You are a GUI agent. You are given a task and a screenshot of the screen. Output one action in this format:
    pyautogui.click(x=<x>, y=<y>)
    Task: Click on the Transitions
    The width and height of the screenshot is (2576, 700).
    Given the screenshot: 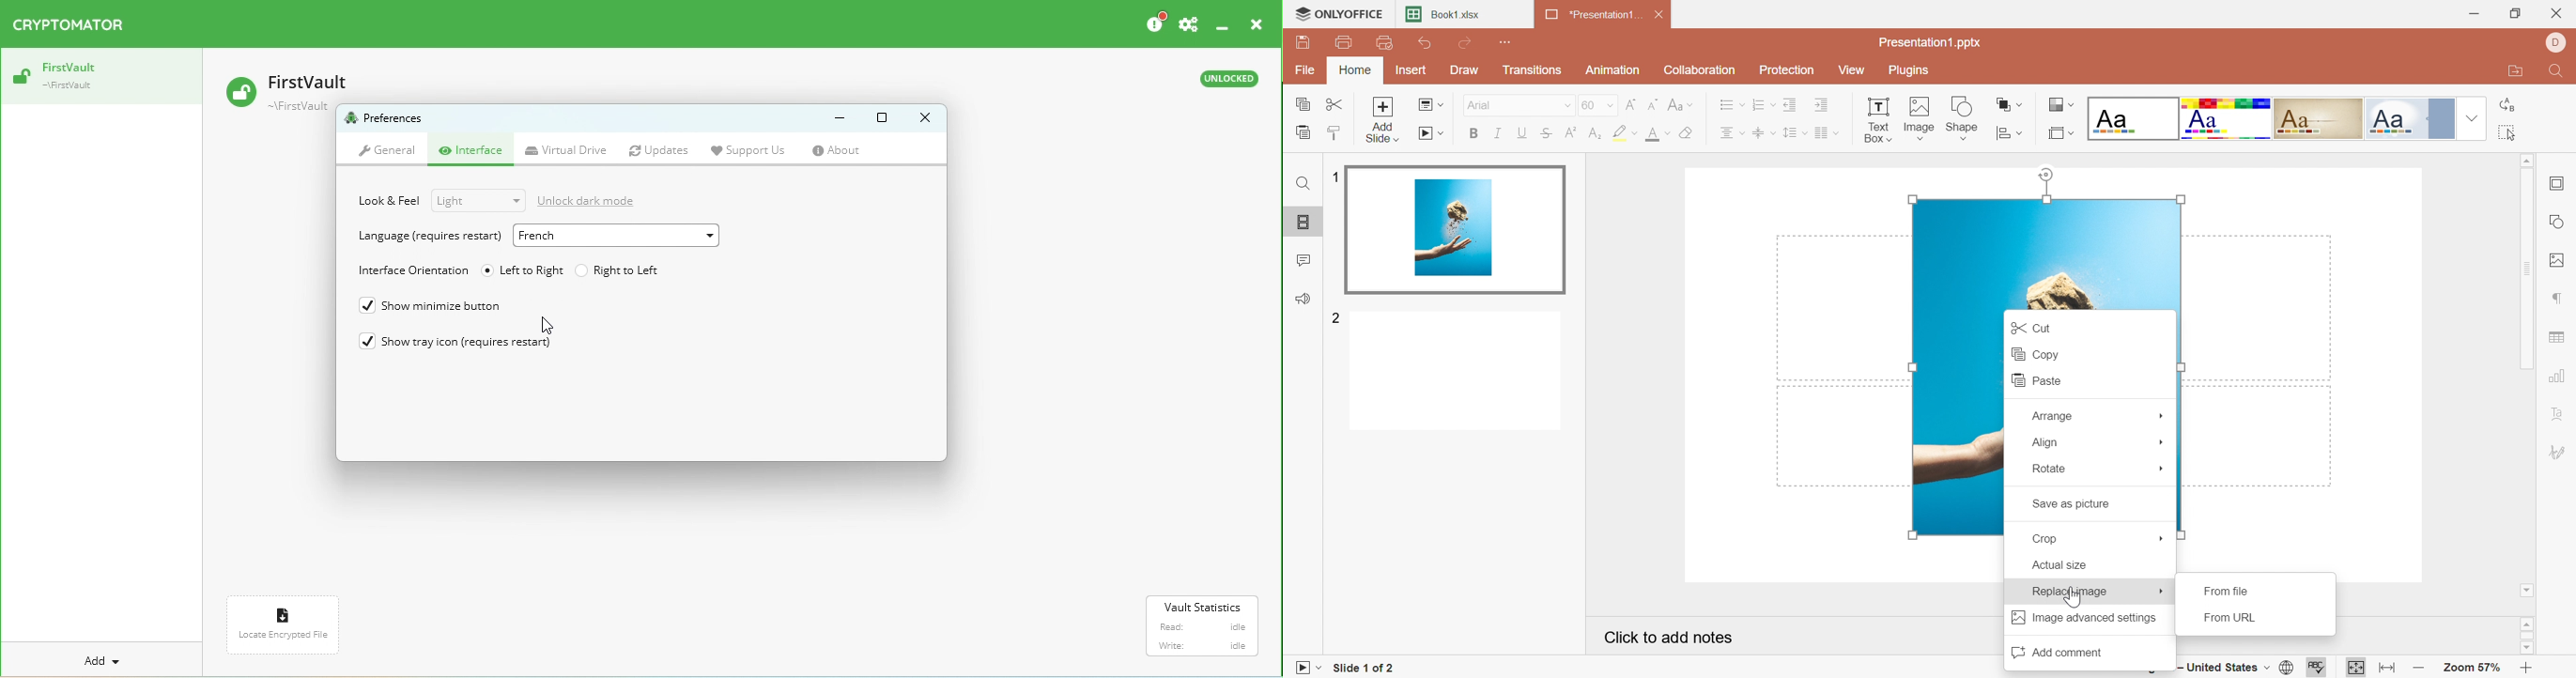 What is the action you would take?
    pyautogui.click(x=1533, y=69)
    